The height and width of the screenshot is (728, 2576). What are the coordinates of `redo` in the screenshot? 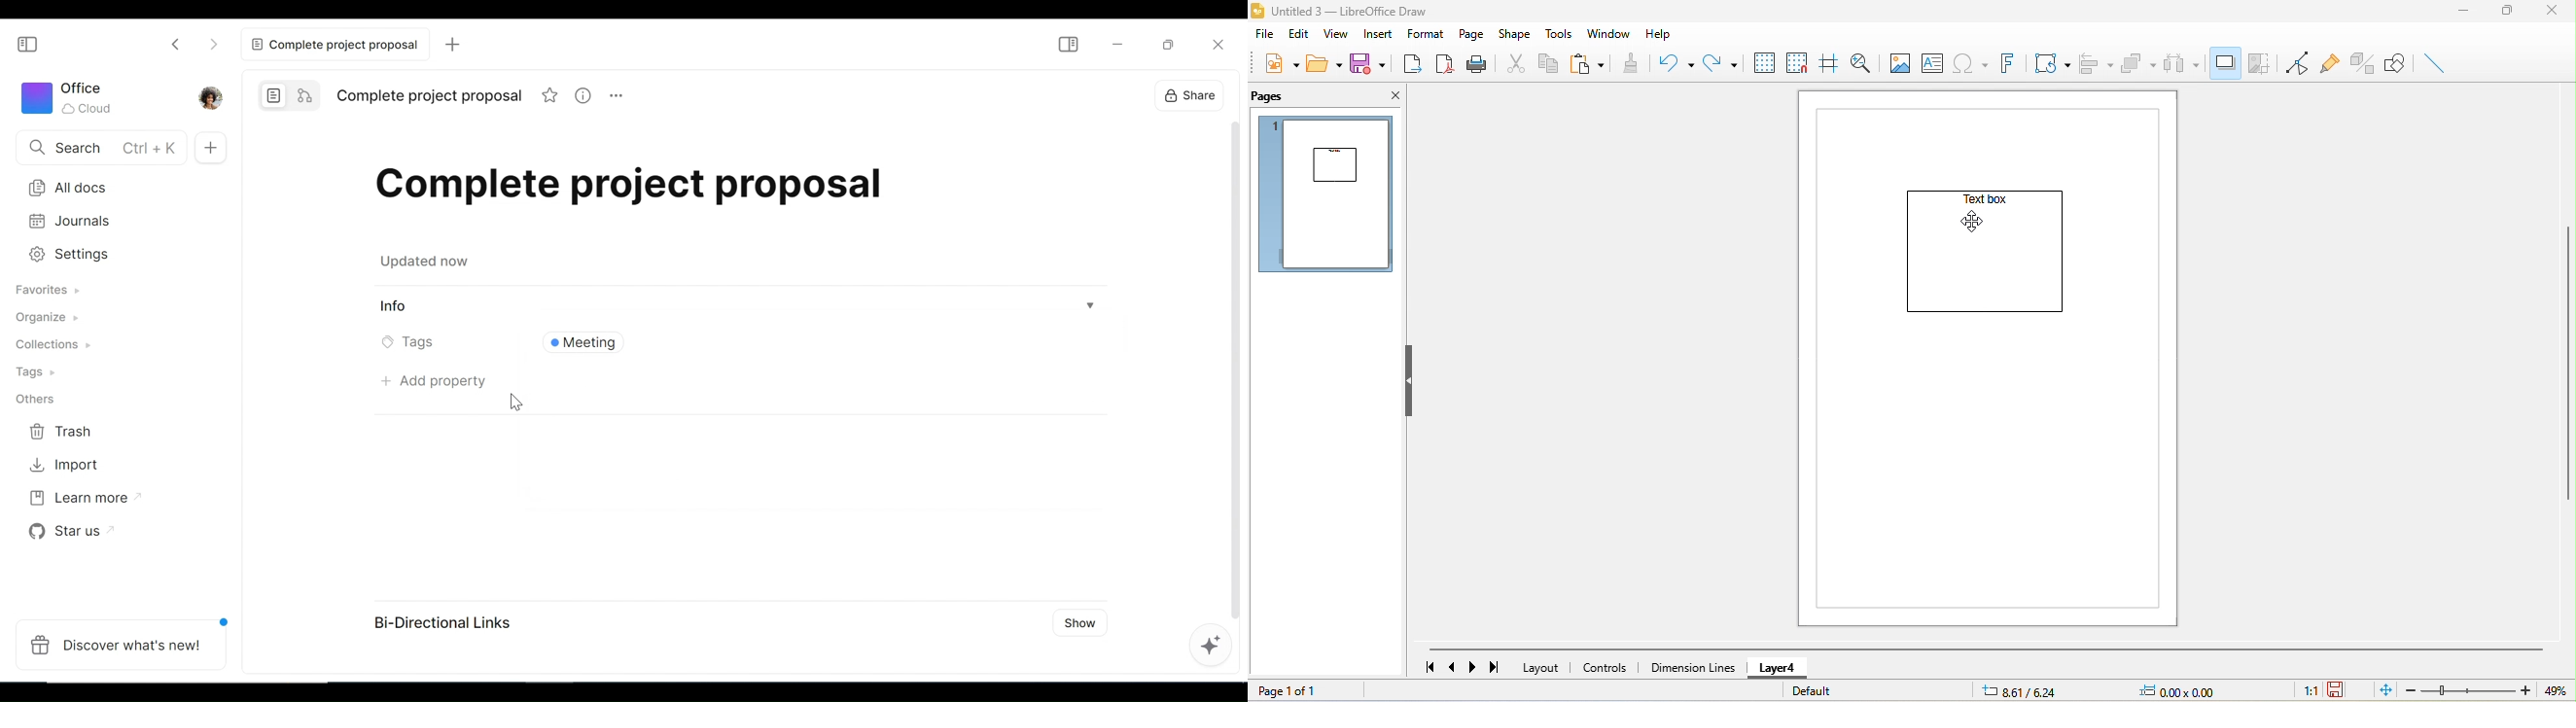 It's located at (1724, 63).